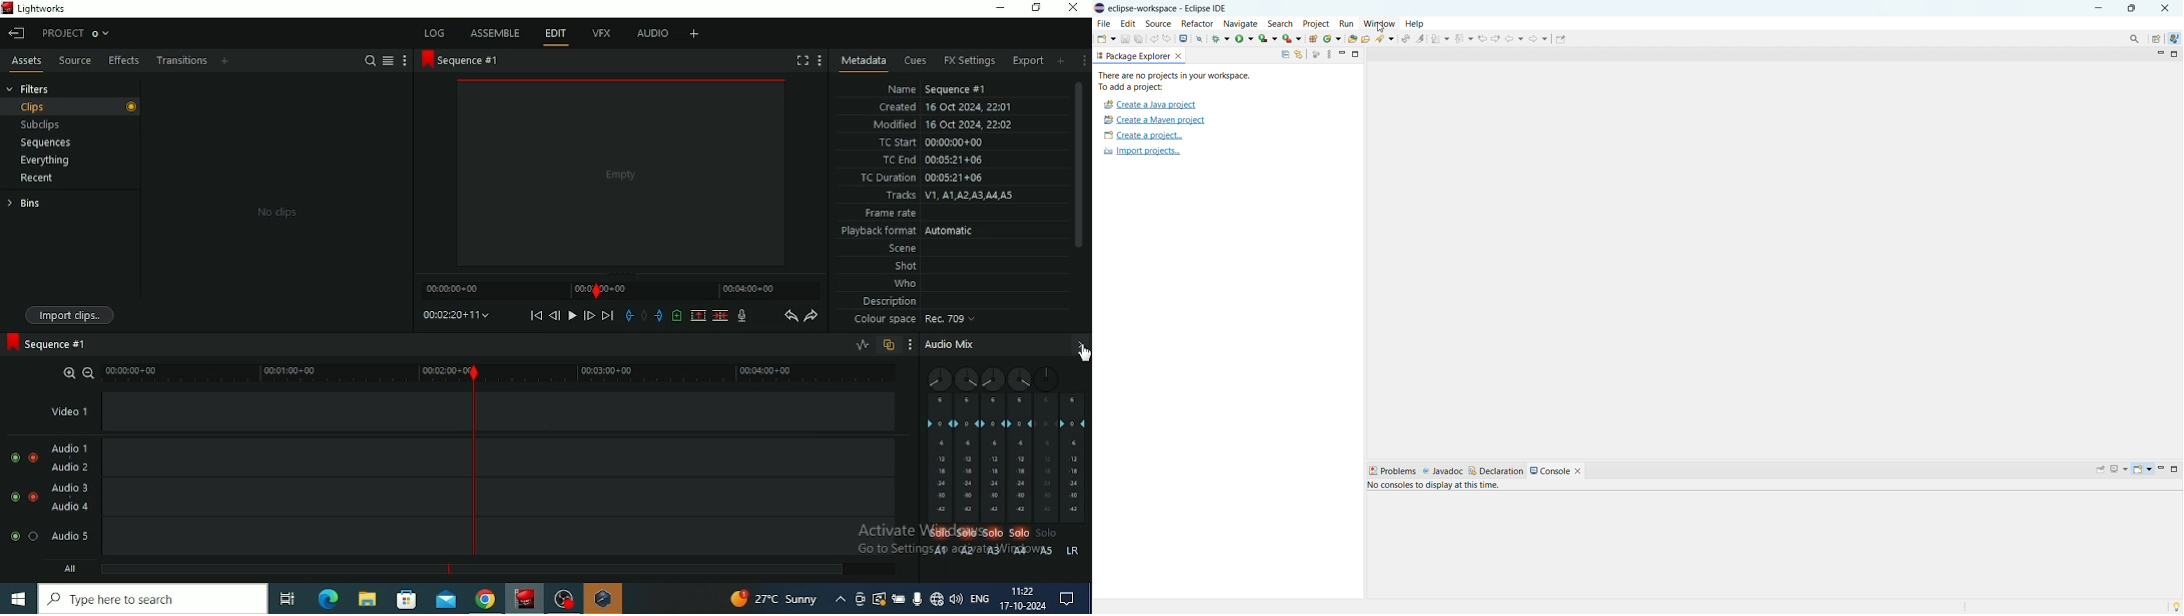 Image resolution: width=2184 pixels, height=616 pixels. What do you see at coordinates (1037, 7) in the screenshot?
I see `Restore down` at bounding box center [1037, 7].